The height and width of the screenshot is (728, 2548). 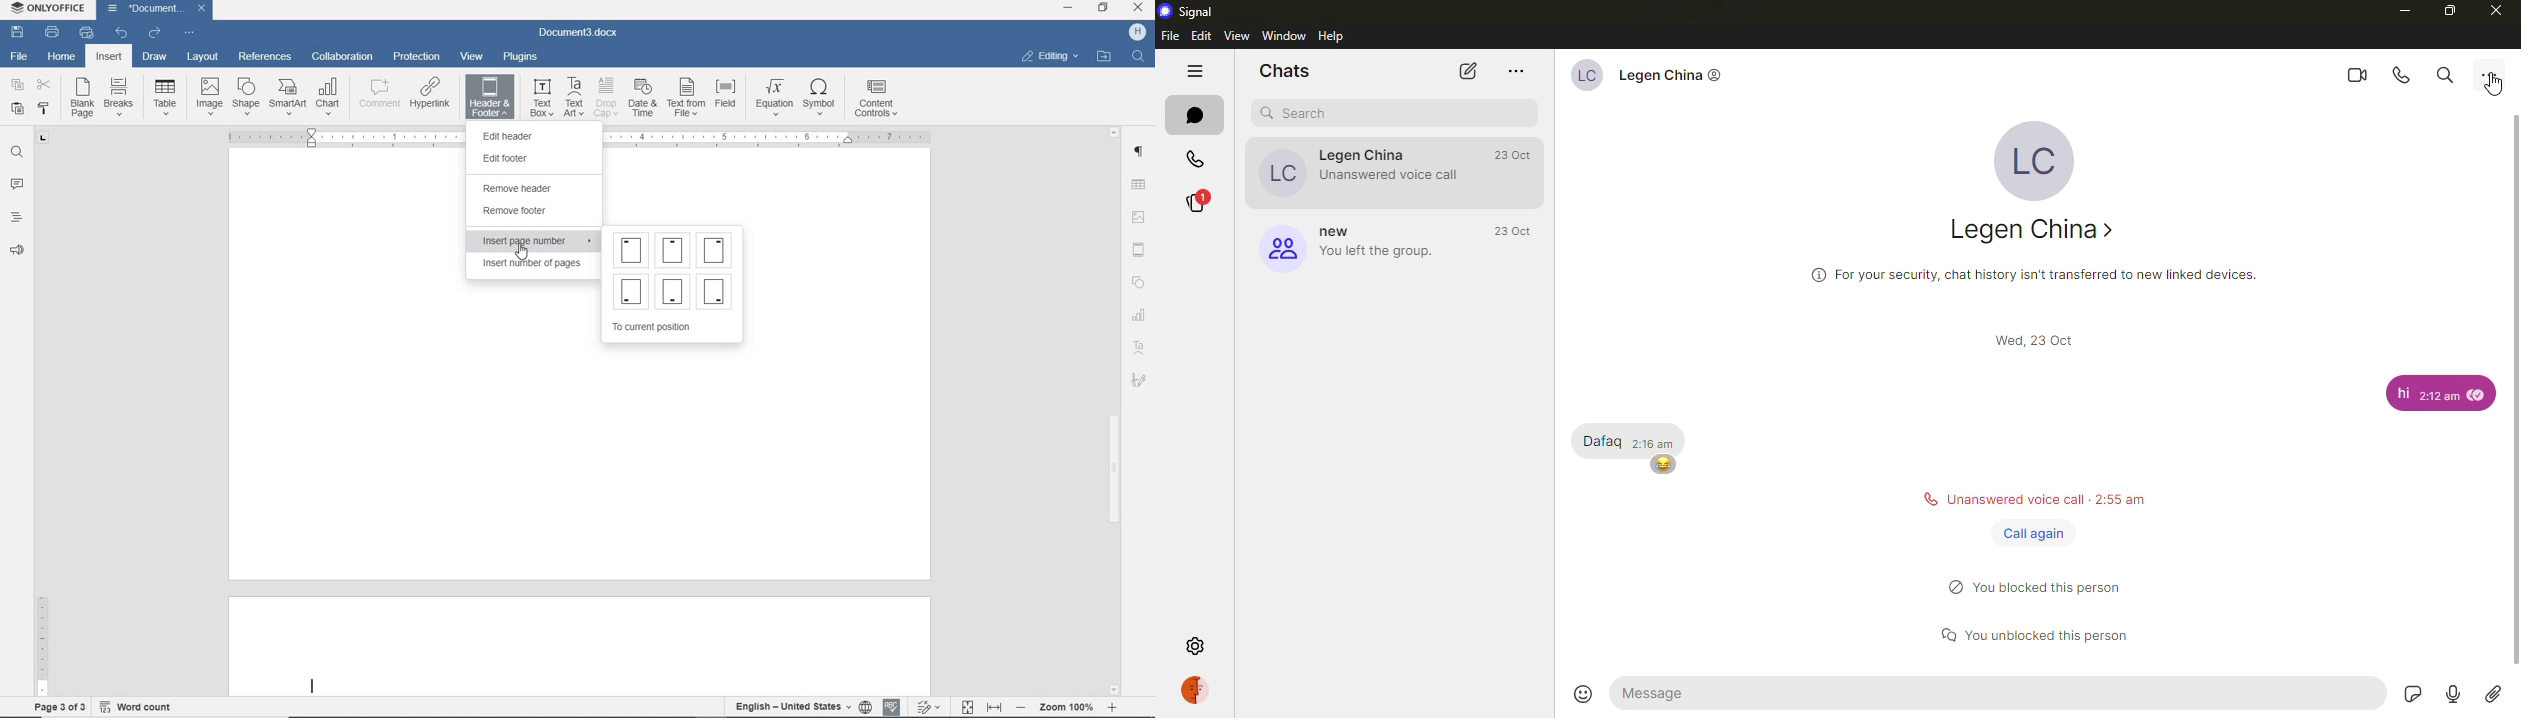 I want to click on status message, so click(x=2045, y=585).